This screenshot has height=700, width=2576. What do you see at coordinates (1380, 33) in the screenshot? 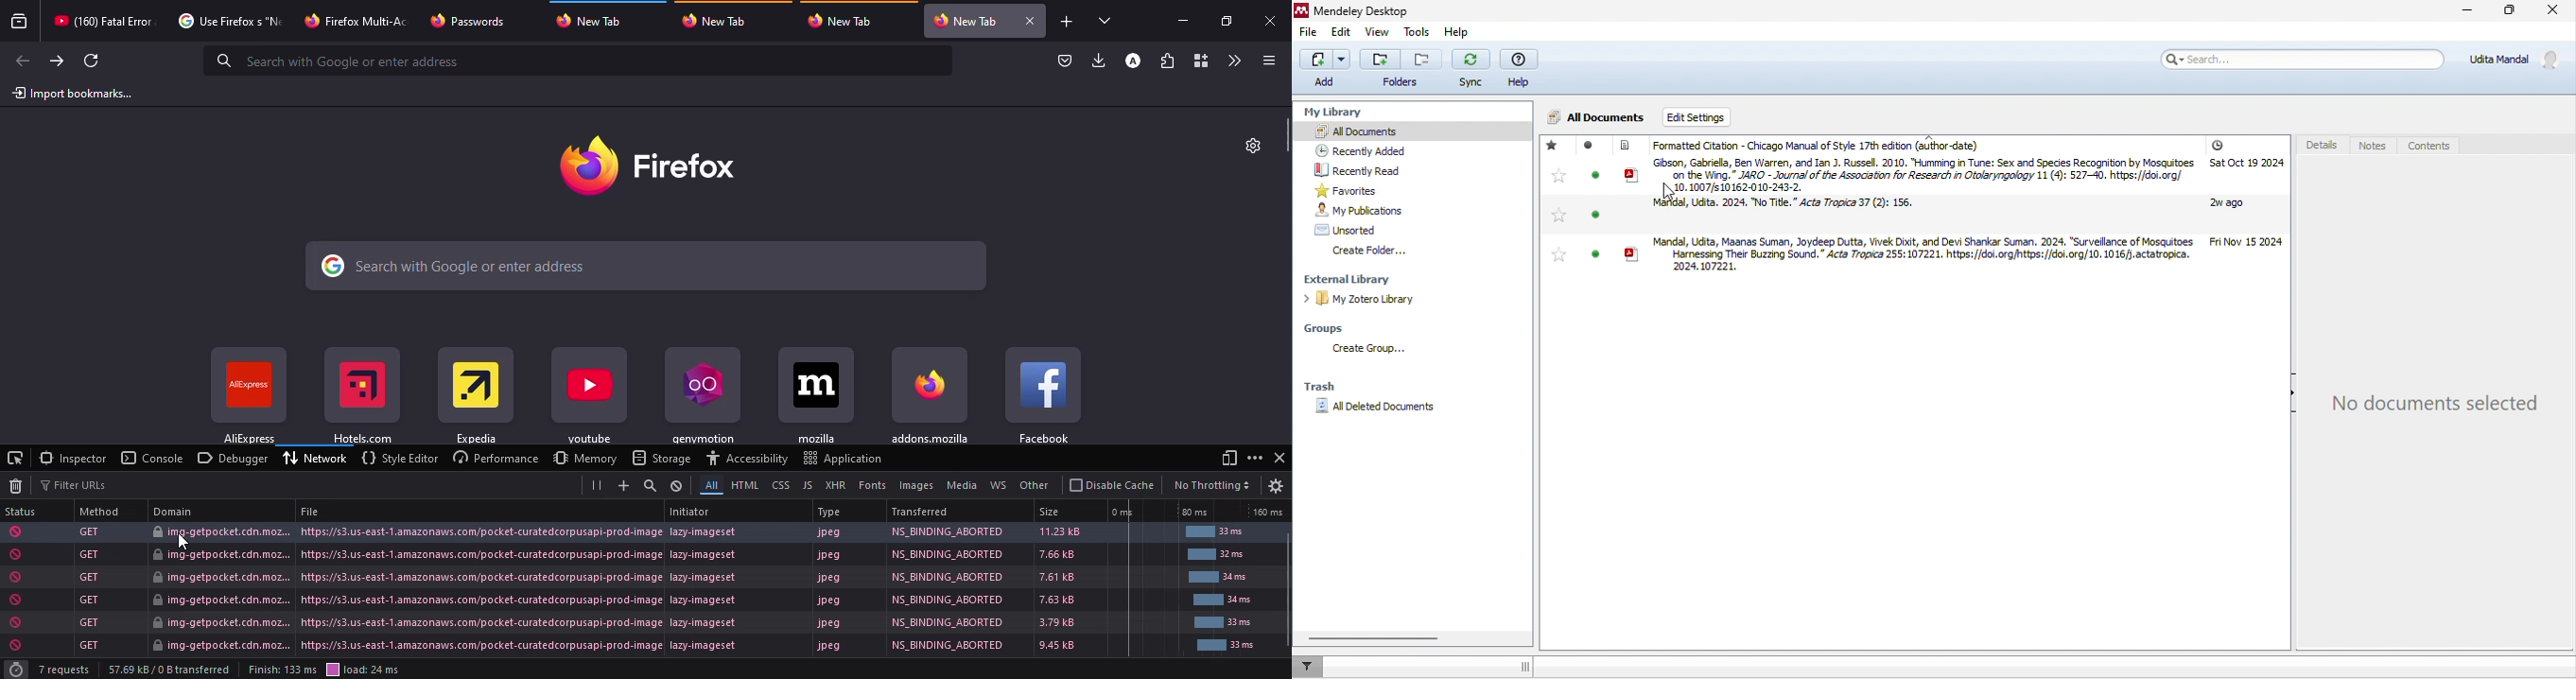
I see `view` at bounding box center [1380, 33].